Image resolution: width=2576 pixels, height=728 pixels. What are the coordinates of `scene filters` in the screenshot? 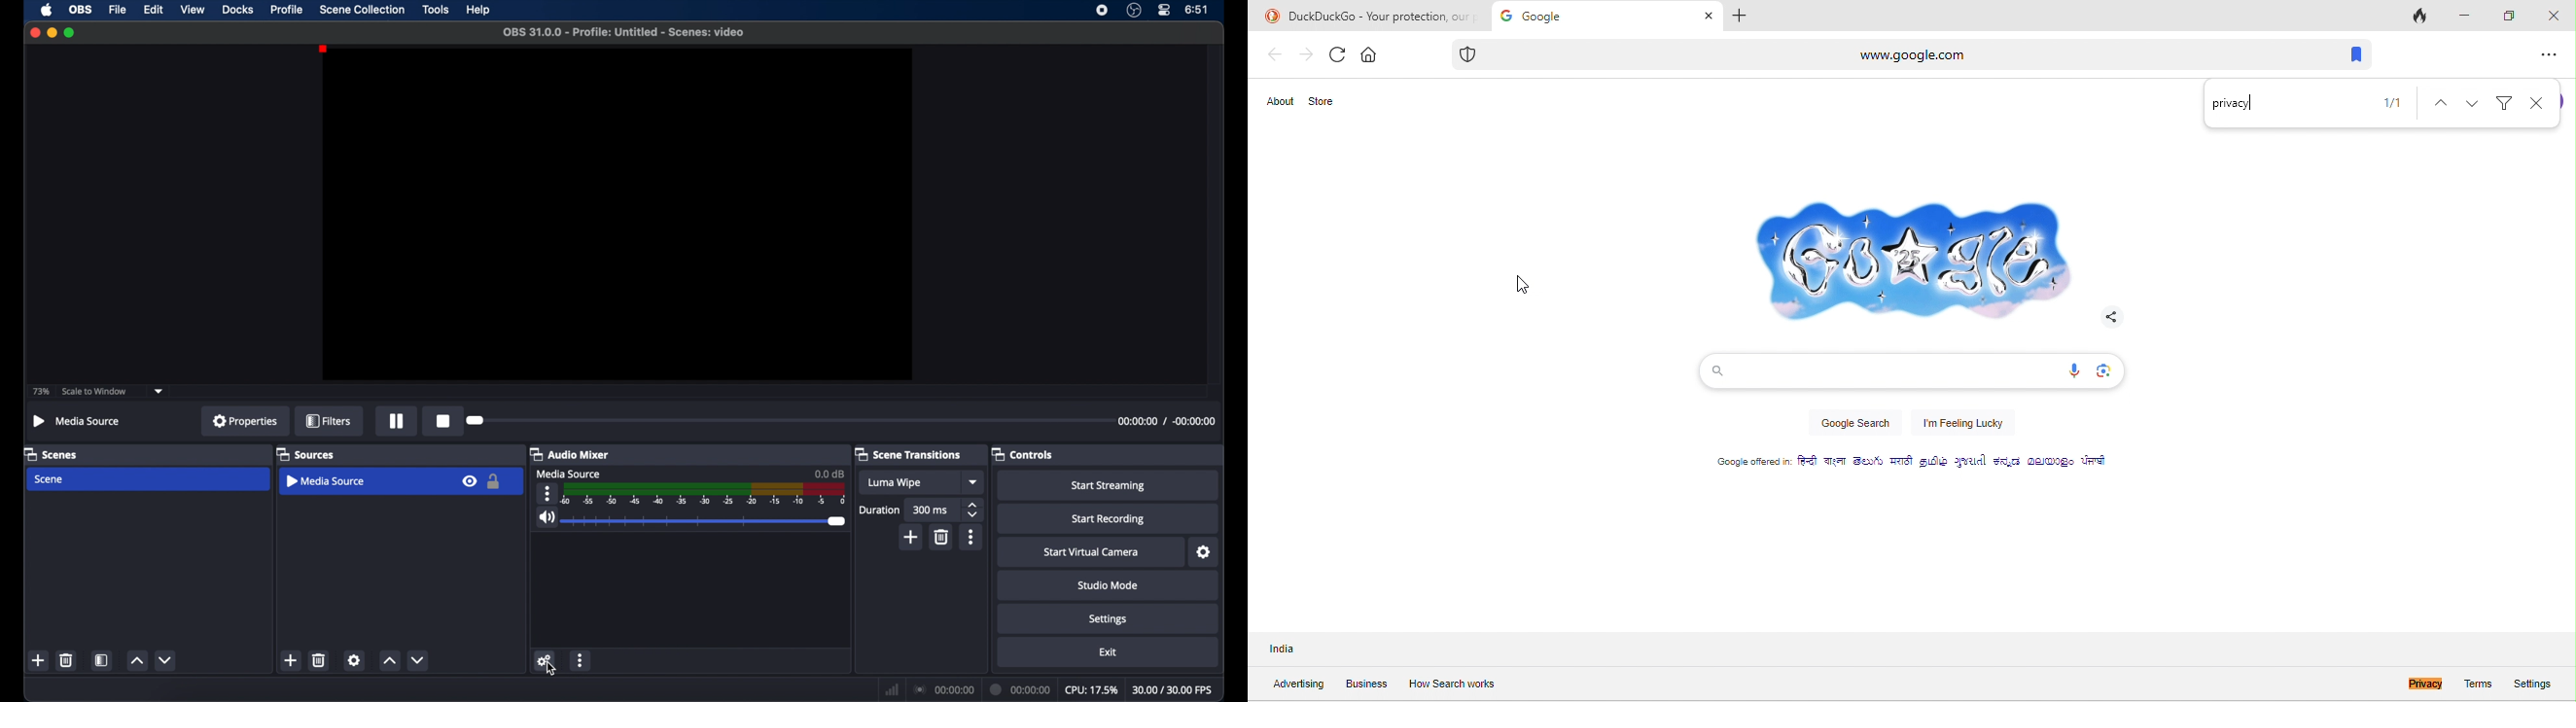 It's located at (103, 660).